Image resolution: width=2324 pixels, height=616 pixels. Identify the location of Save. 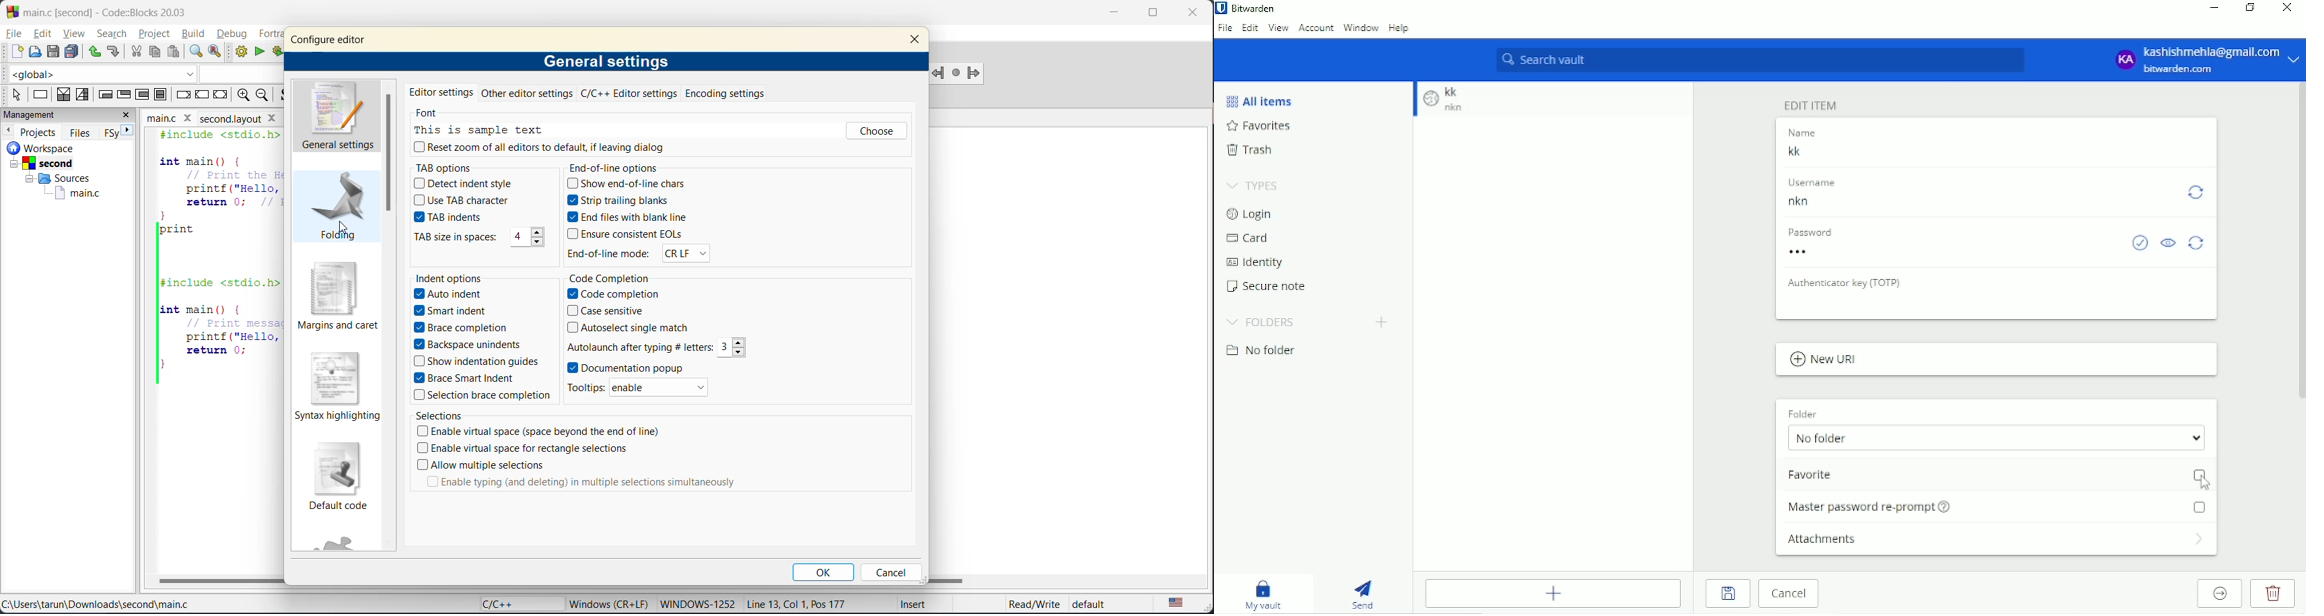
(1729, 594).